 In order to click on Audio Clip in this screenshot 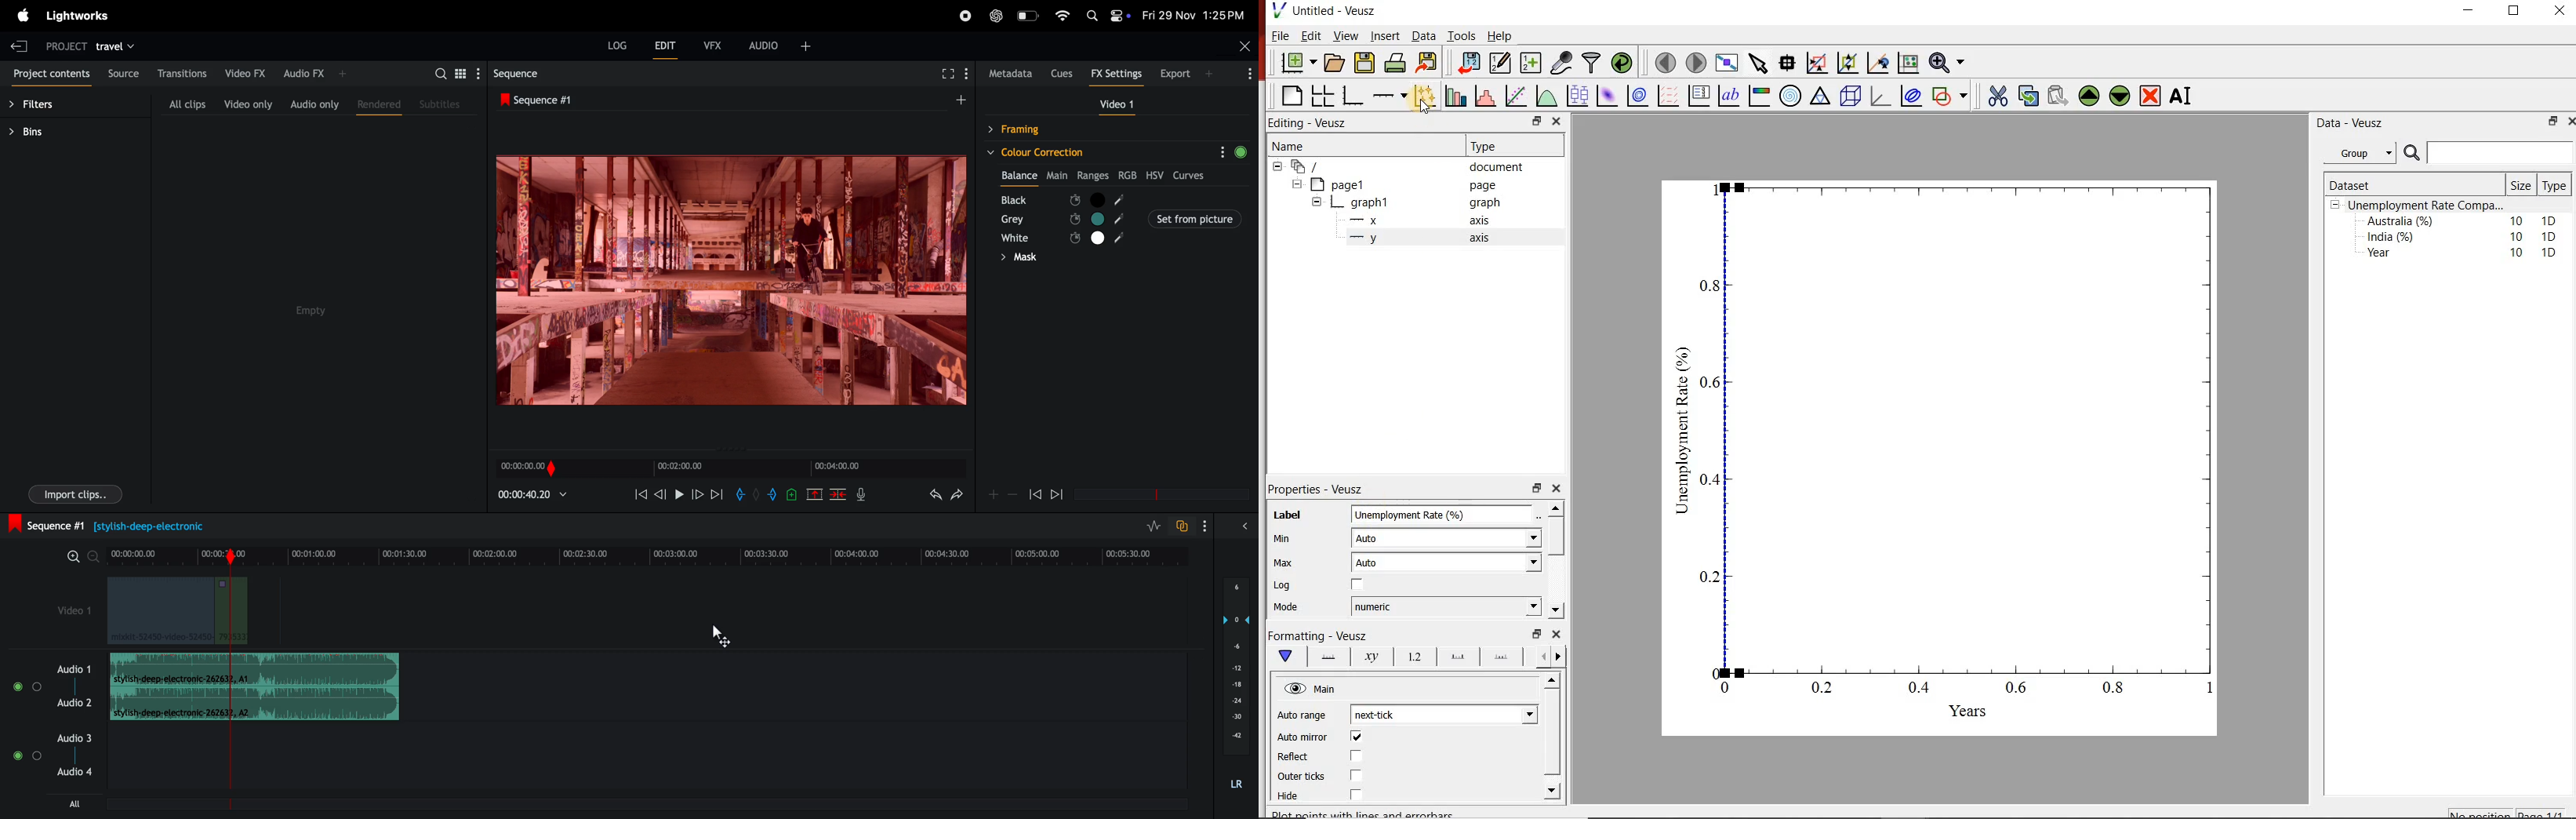, I will do `click(254, 703)`.